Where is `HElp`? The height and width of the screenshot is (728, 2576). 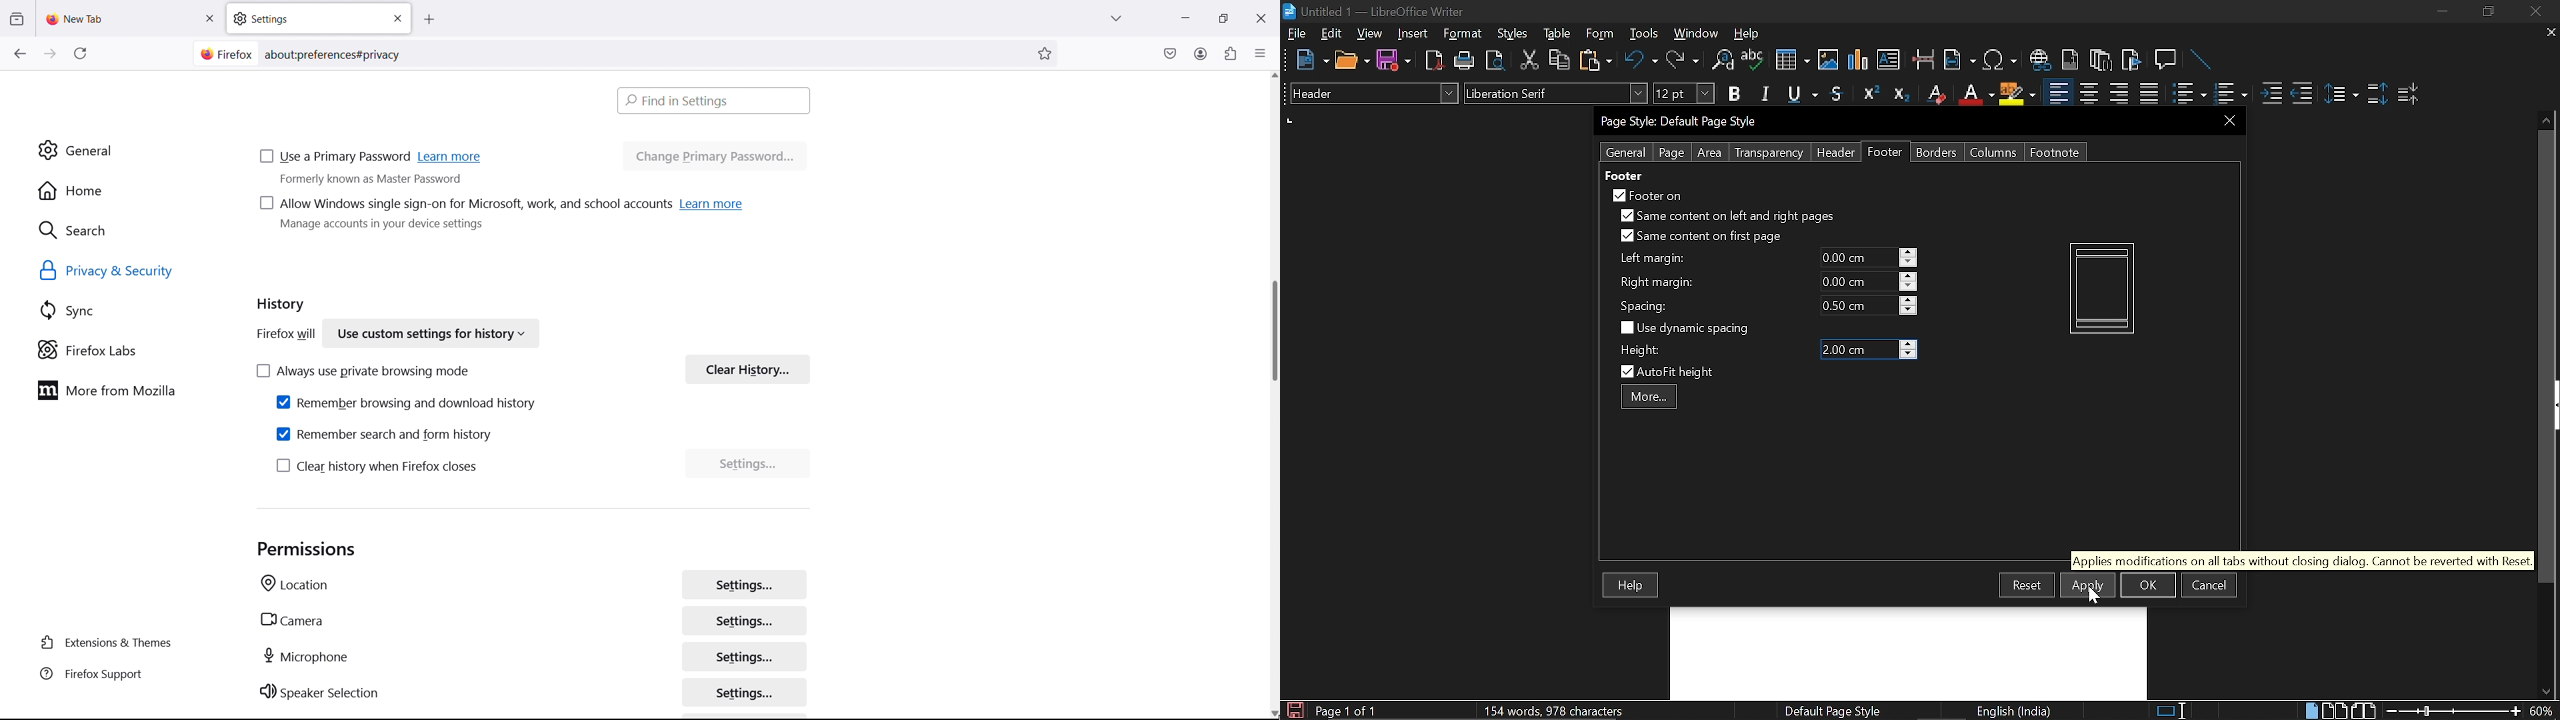 HElp is located at coordinates (1748, 33).